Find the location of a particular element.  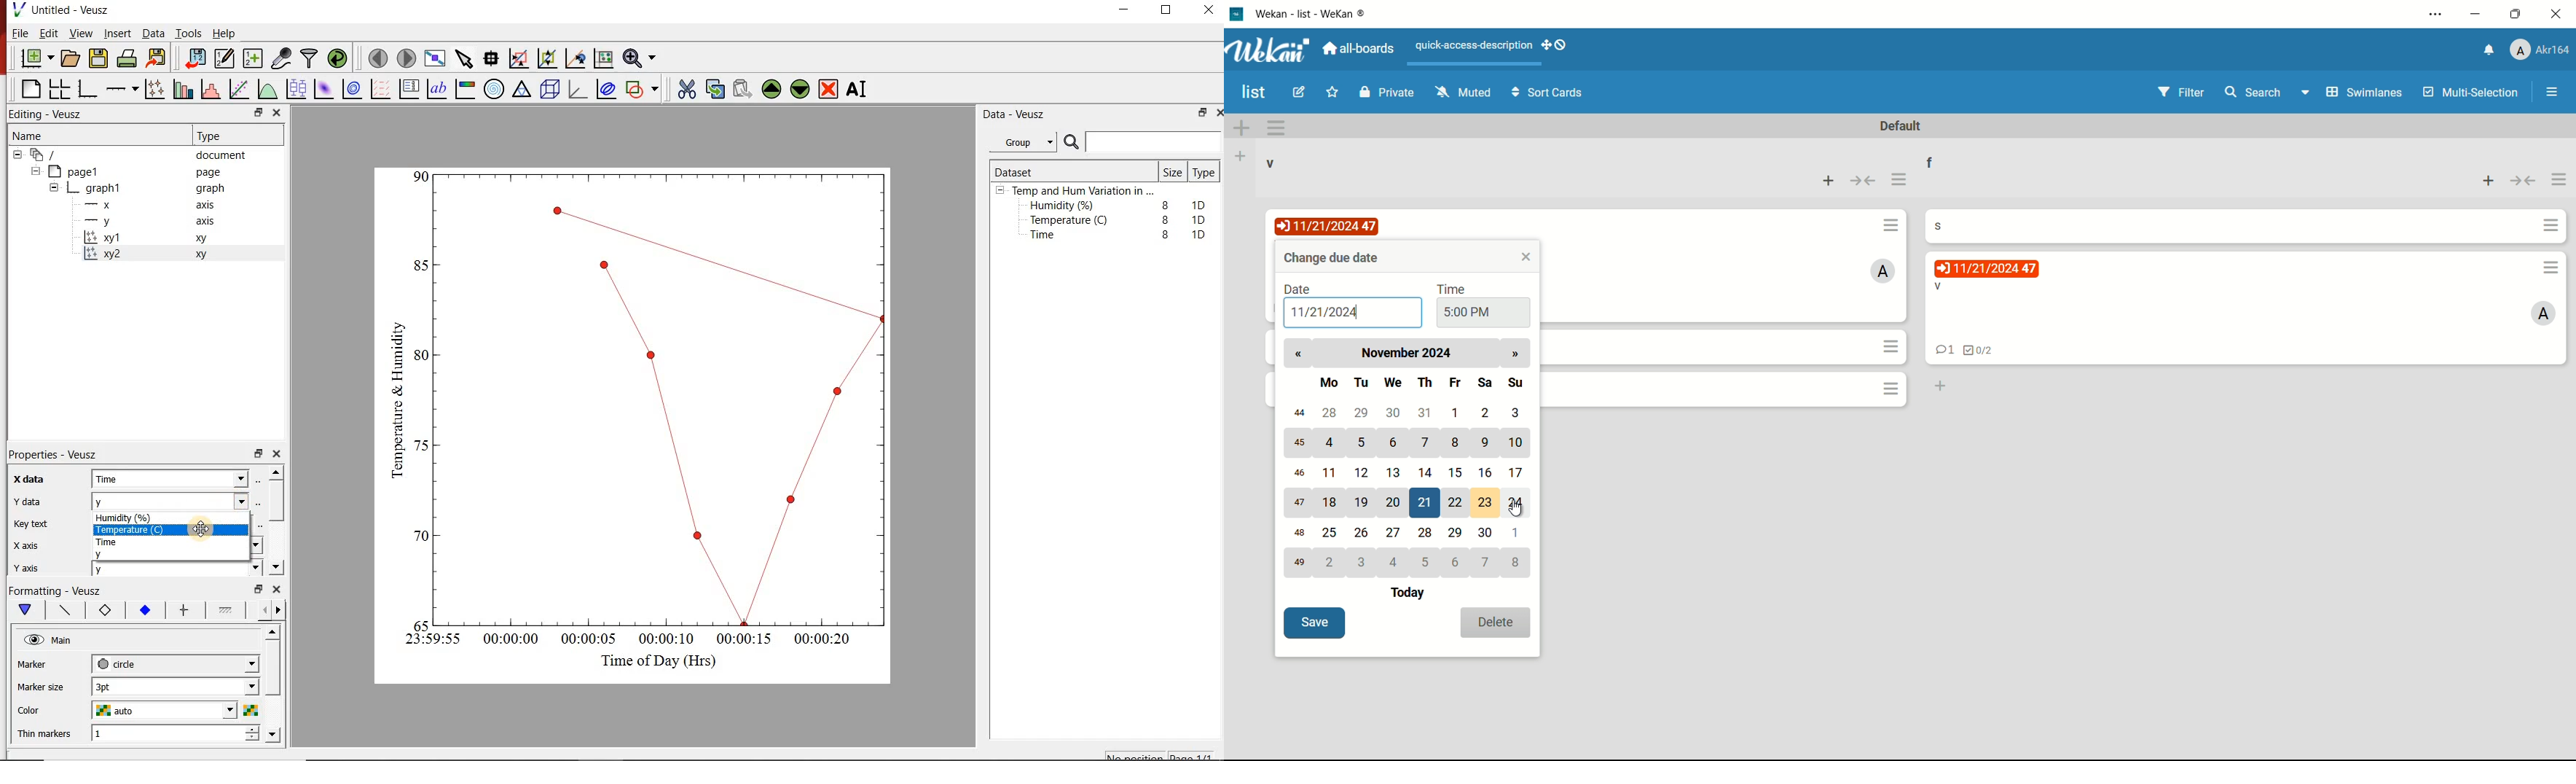

delete is located at coordinates (1496, 623).